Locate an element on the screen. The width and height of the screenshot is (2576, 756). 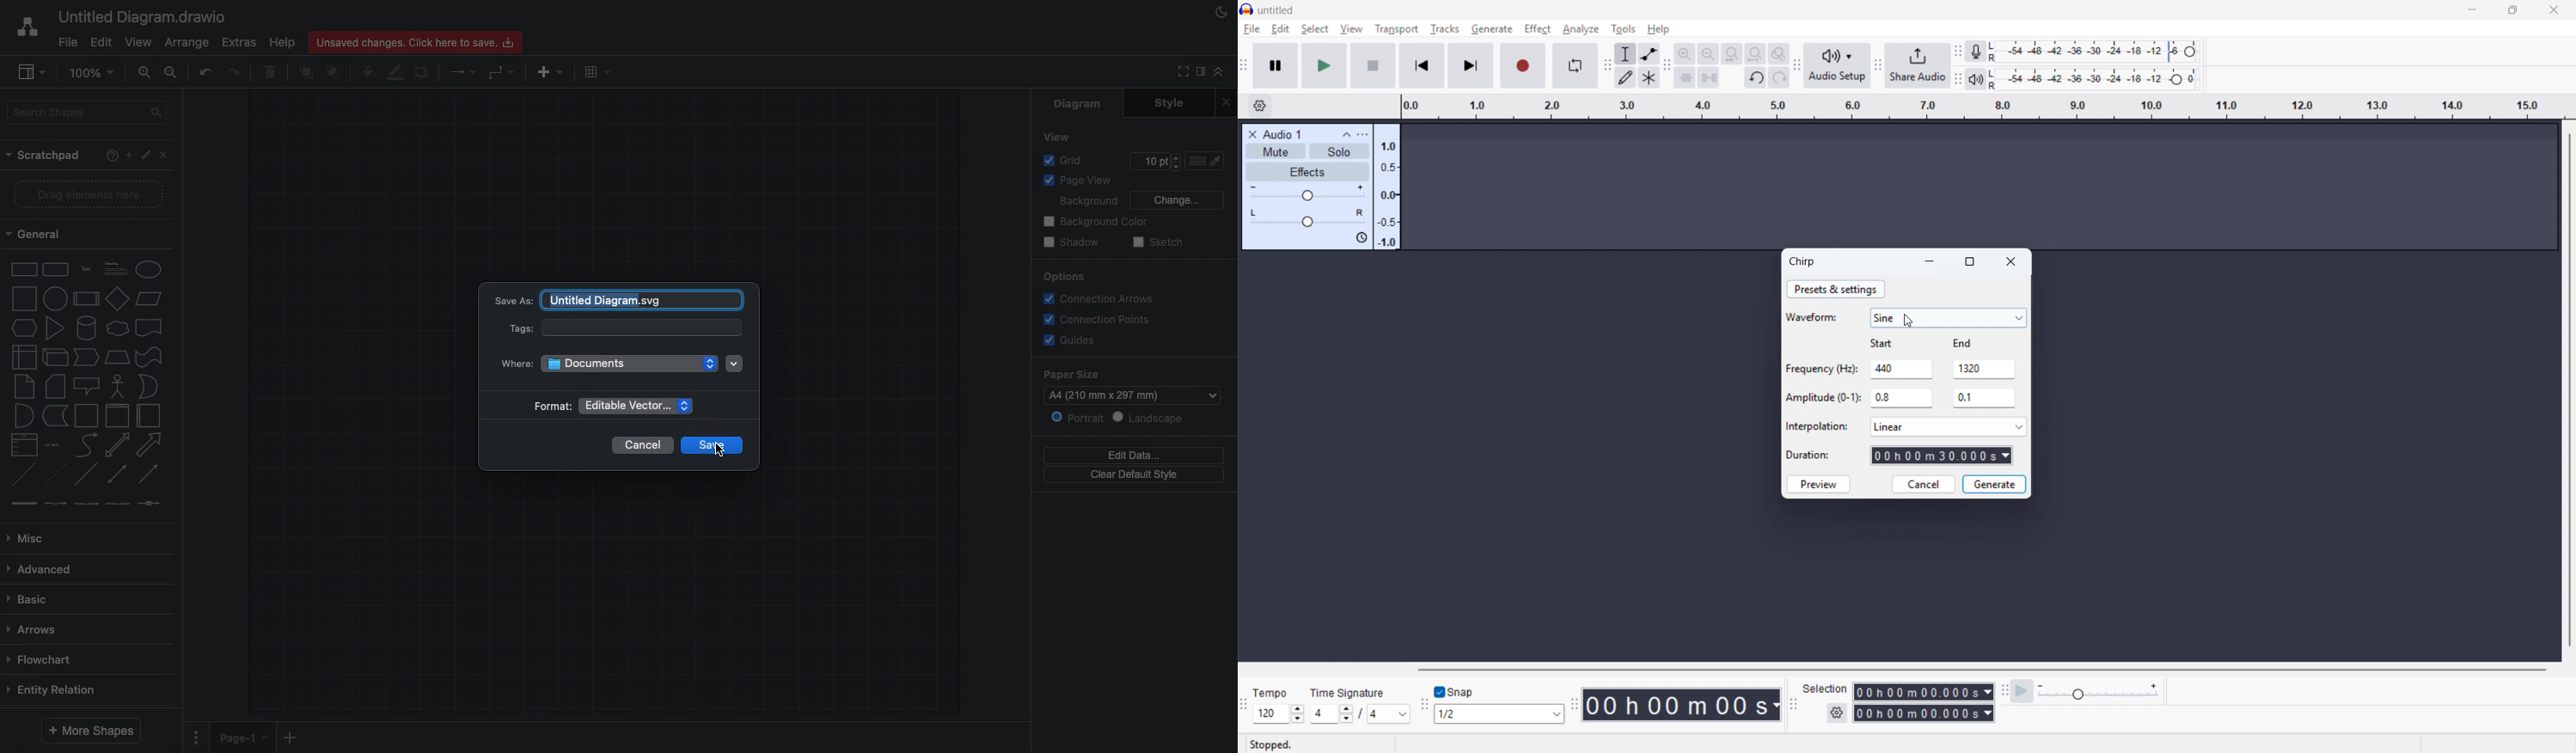
maximise  is located at coordinates (1969, 261).